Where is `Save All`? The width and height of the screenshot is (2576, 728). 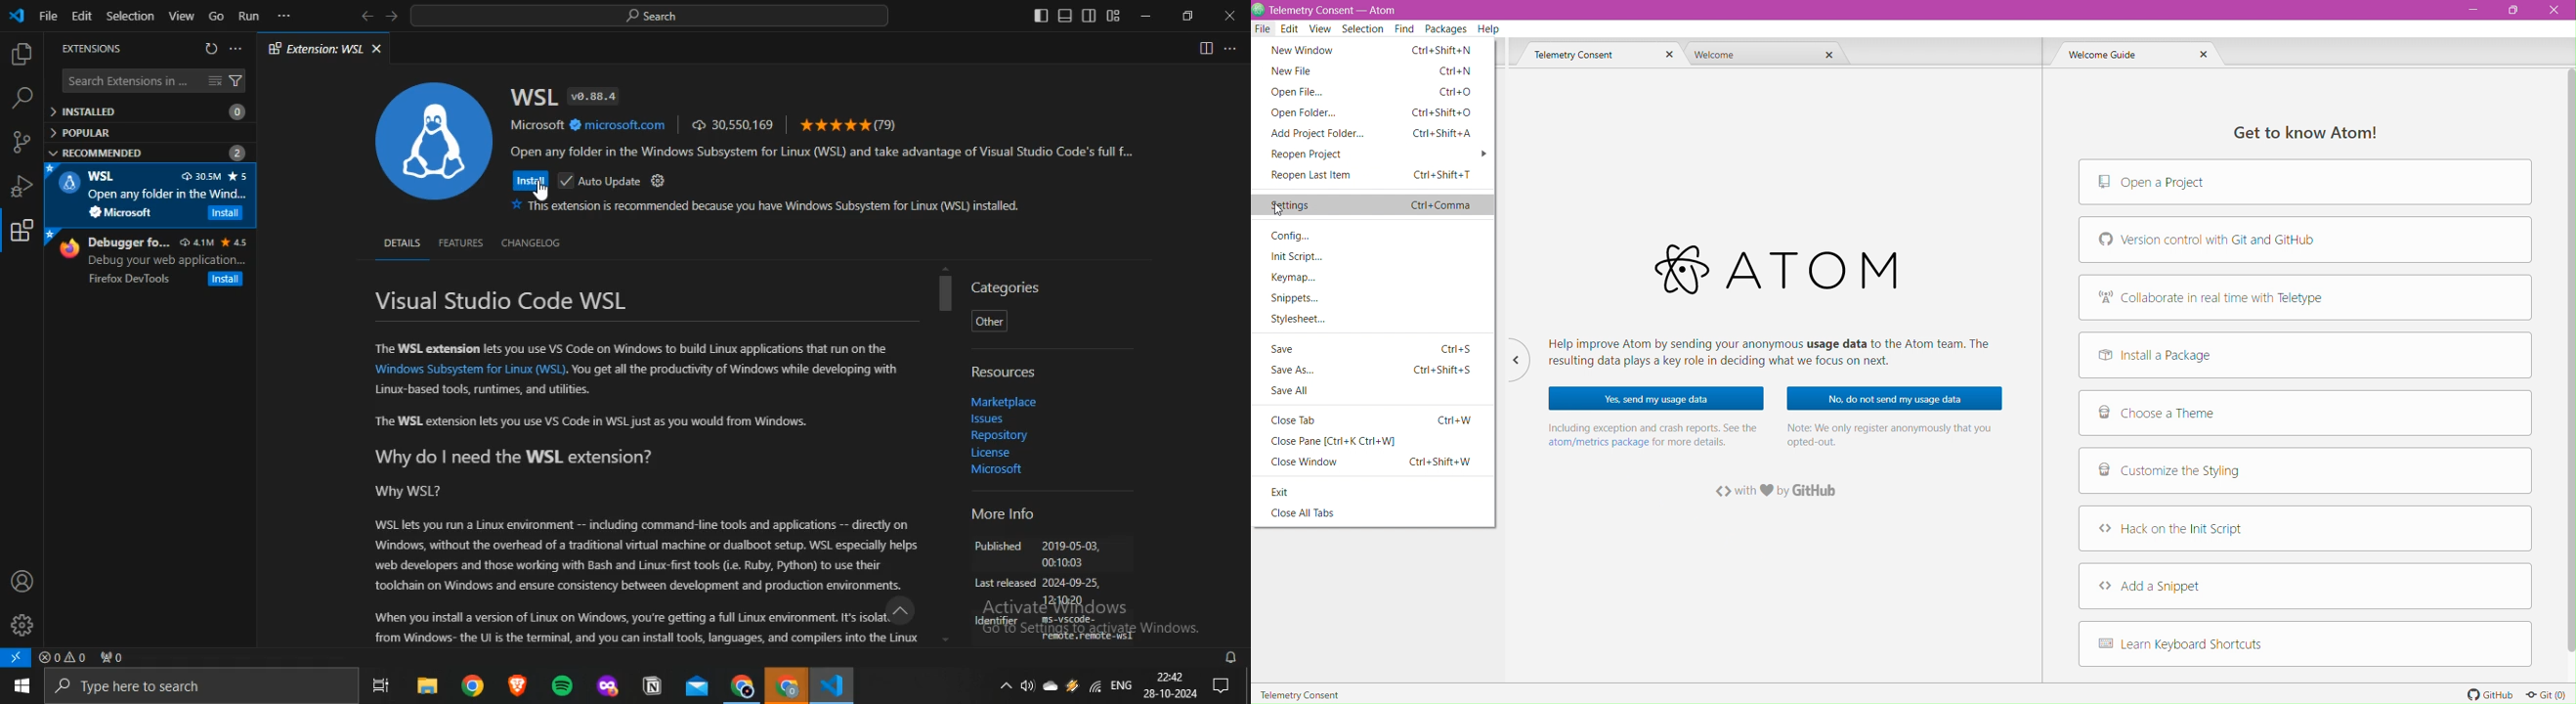 Save All is located at coordinates (1338, 391).